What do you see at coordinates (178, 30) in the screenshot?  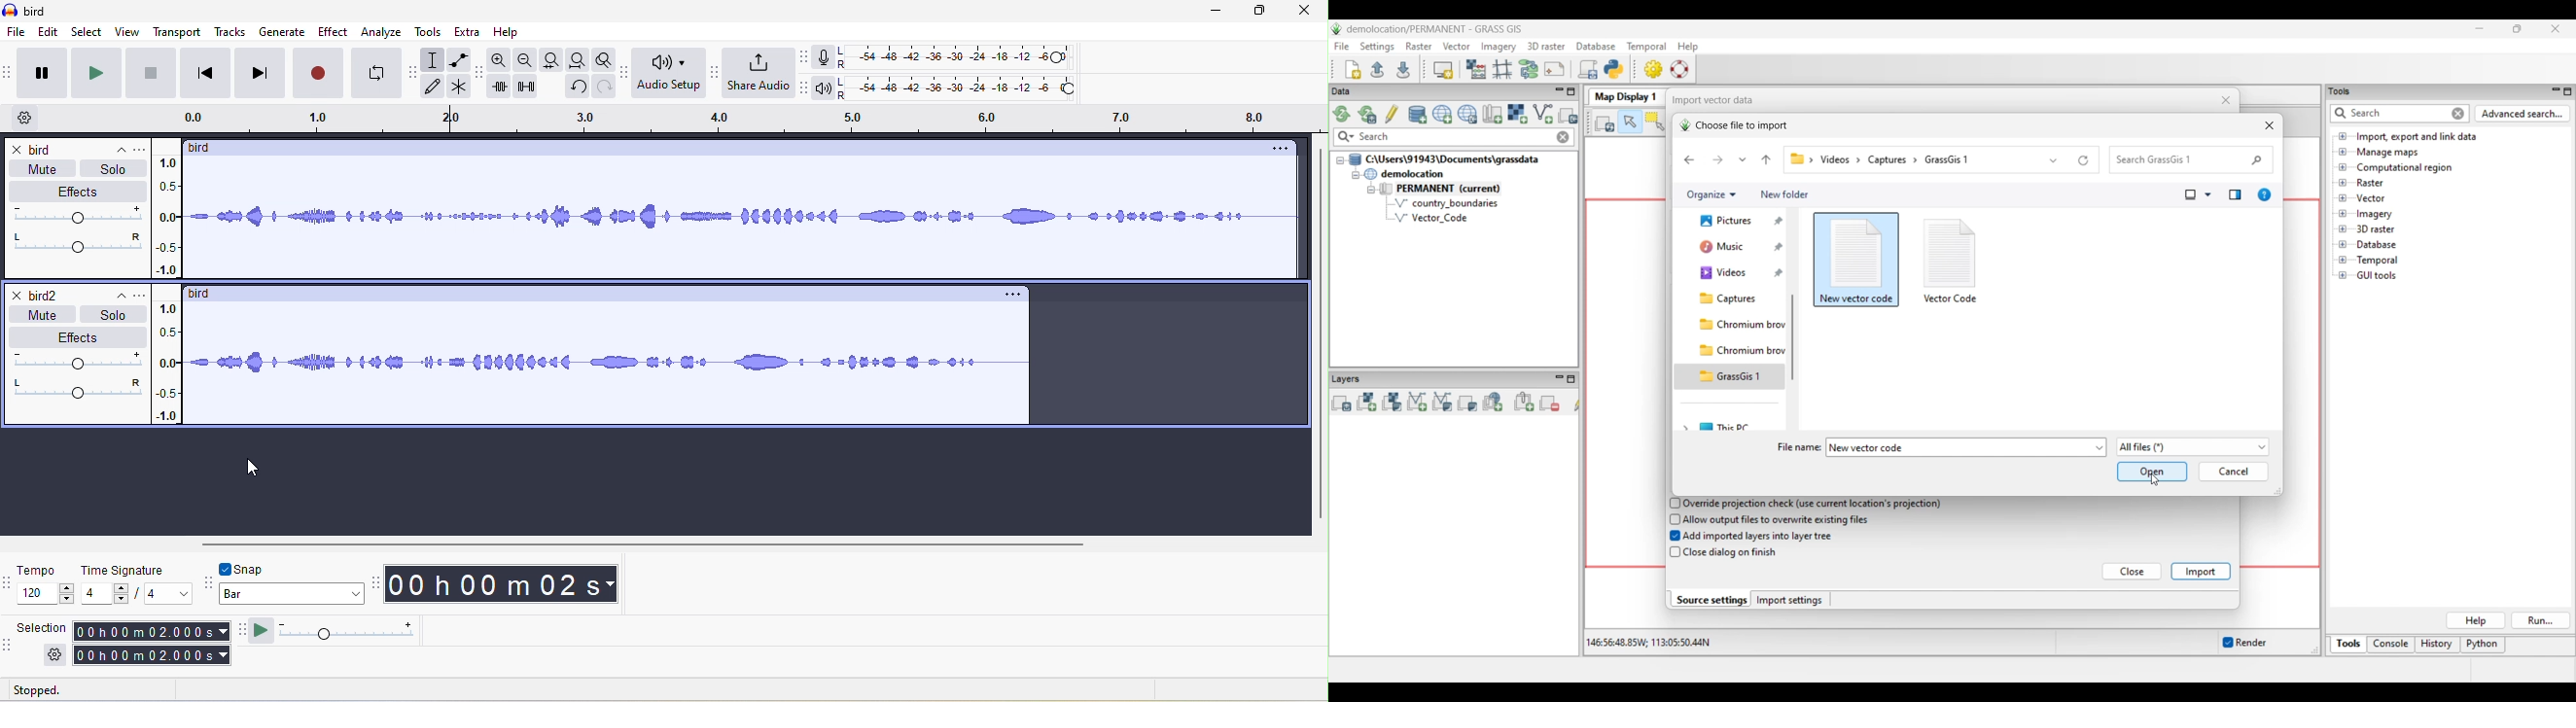 I see `transport` at bounding box center [178, 30].